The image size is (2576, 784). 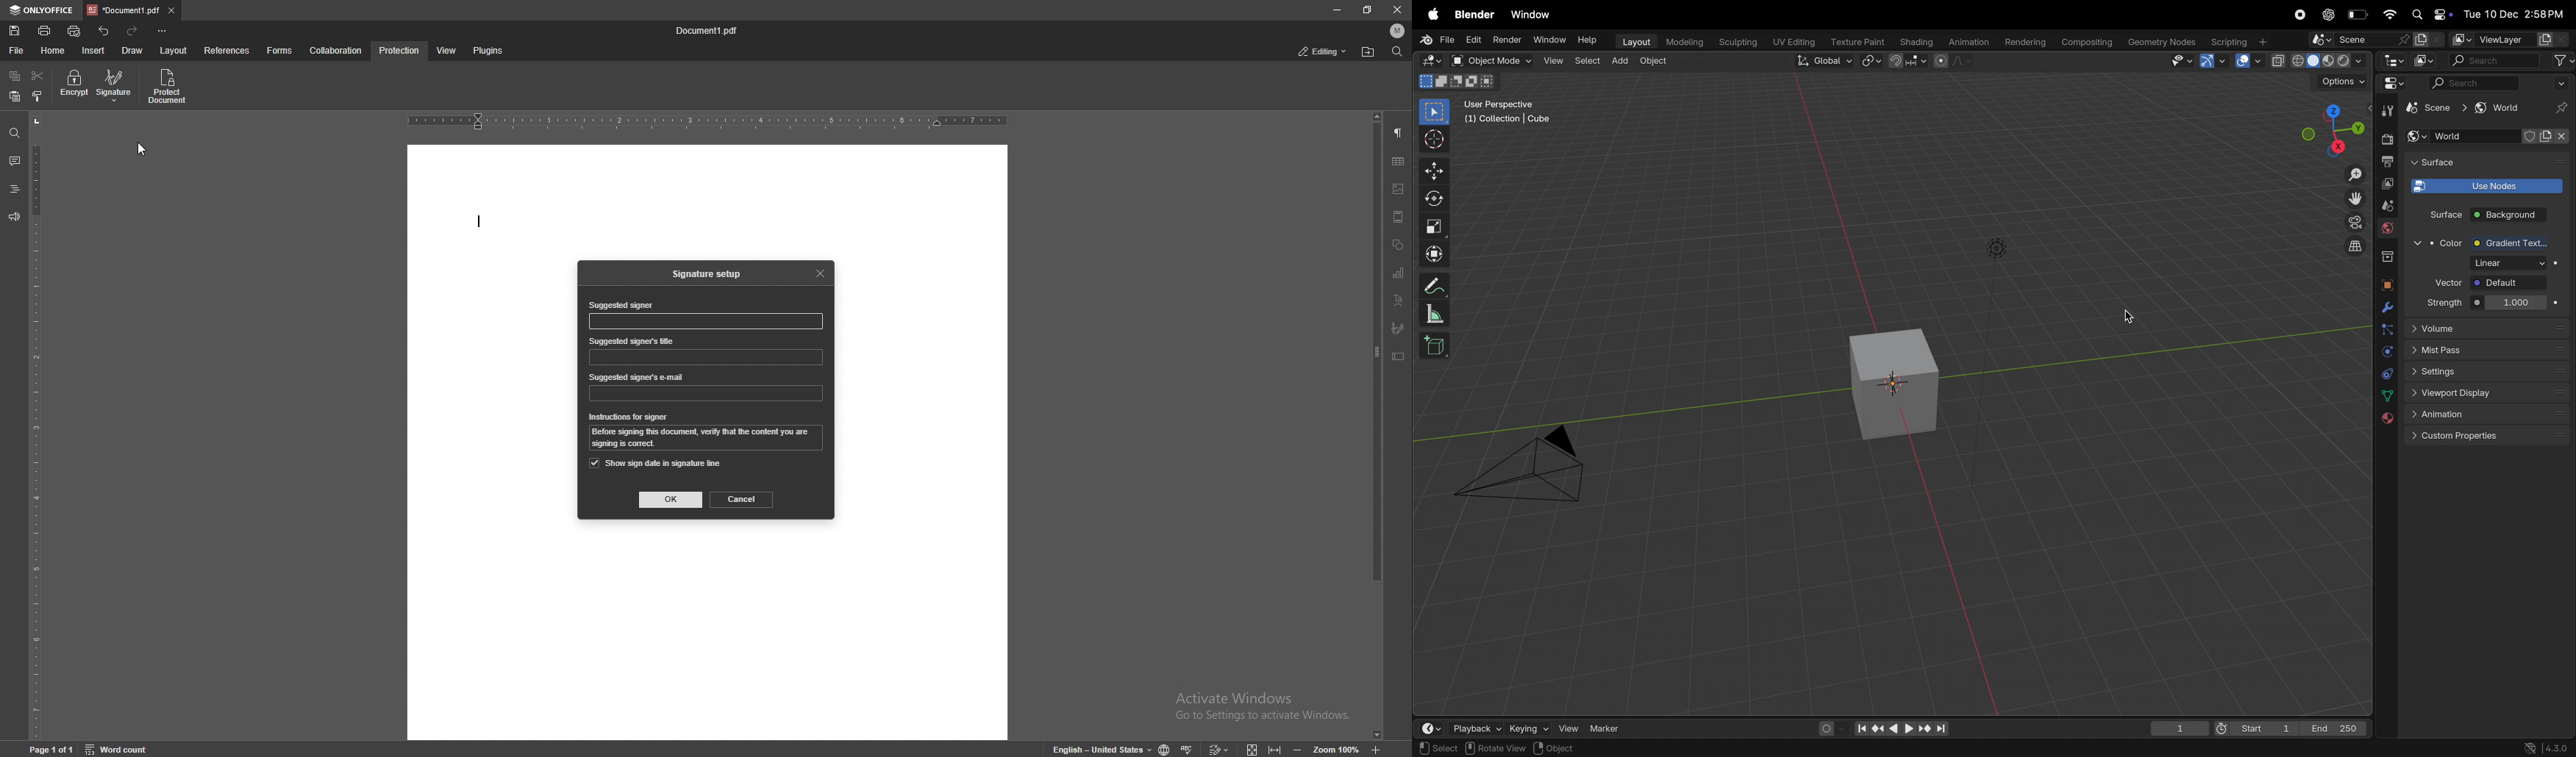 What do you see at coordinates (1585, 61) in the screenshot?
I see `select` at bounding box center [1585, 61].